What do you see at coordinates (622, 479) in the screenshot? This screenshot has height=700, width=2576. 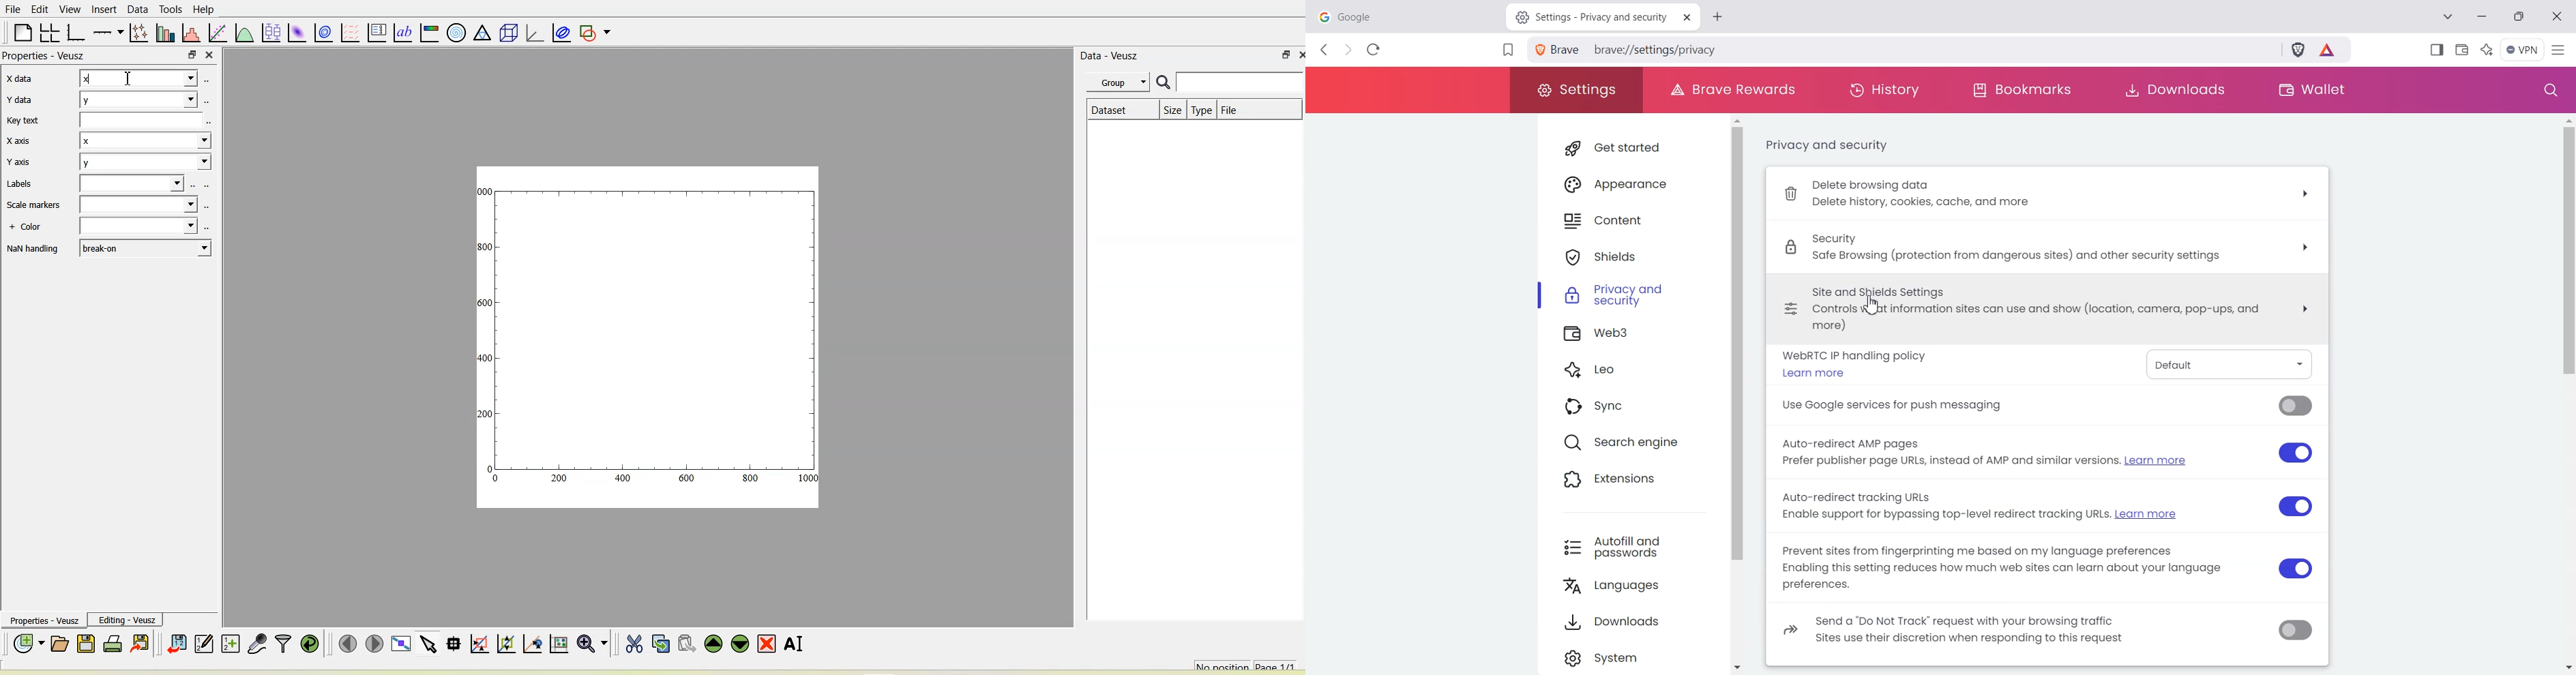 I see `400` at bounding box center [622, 479].